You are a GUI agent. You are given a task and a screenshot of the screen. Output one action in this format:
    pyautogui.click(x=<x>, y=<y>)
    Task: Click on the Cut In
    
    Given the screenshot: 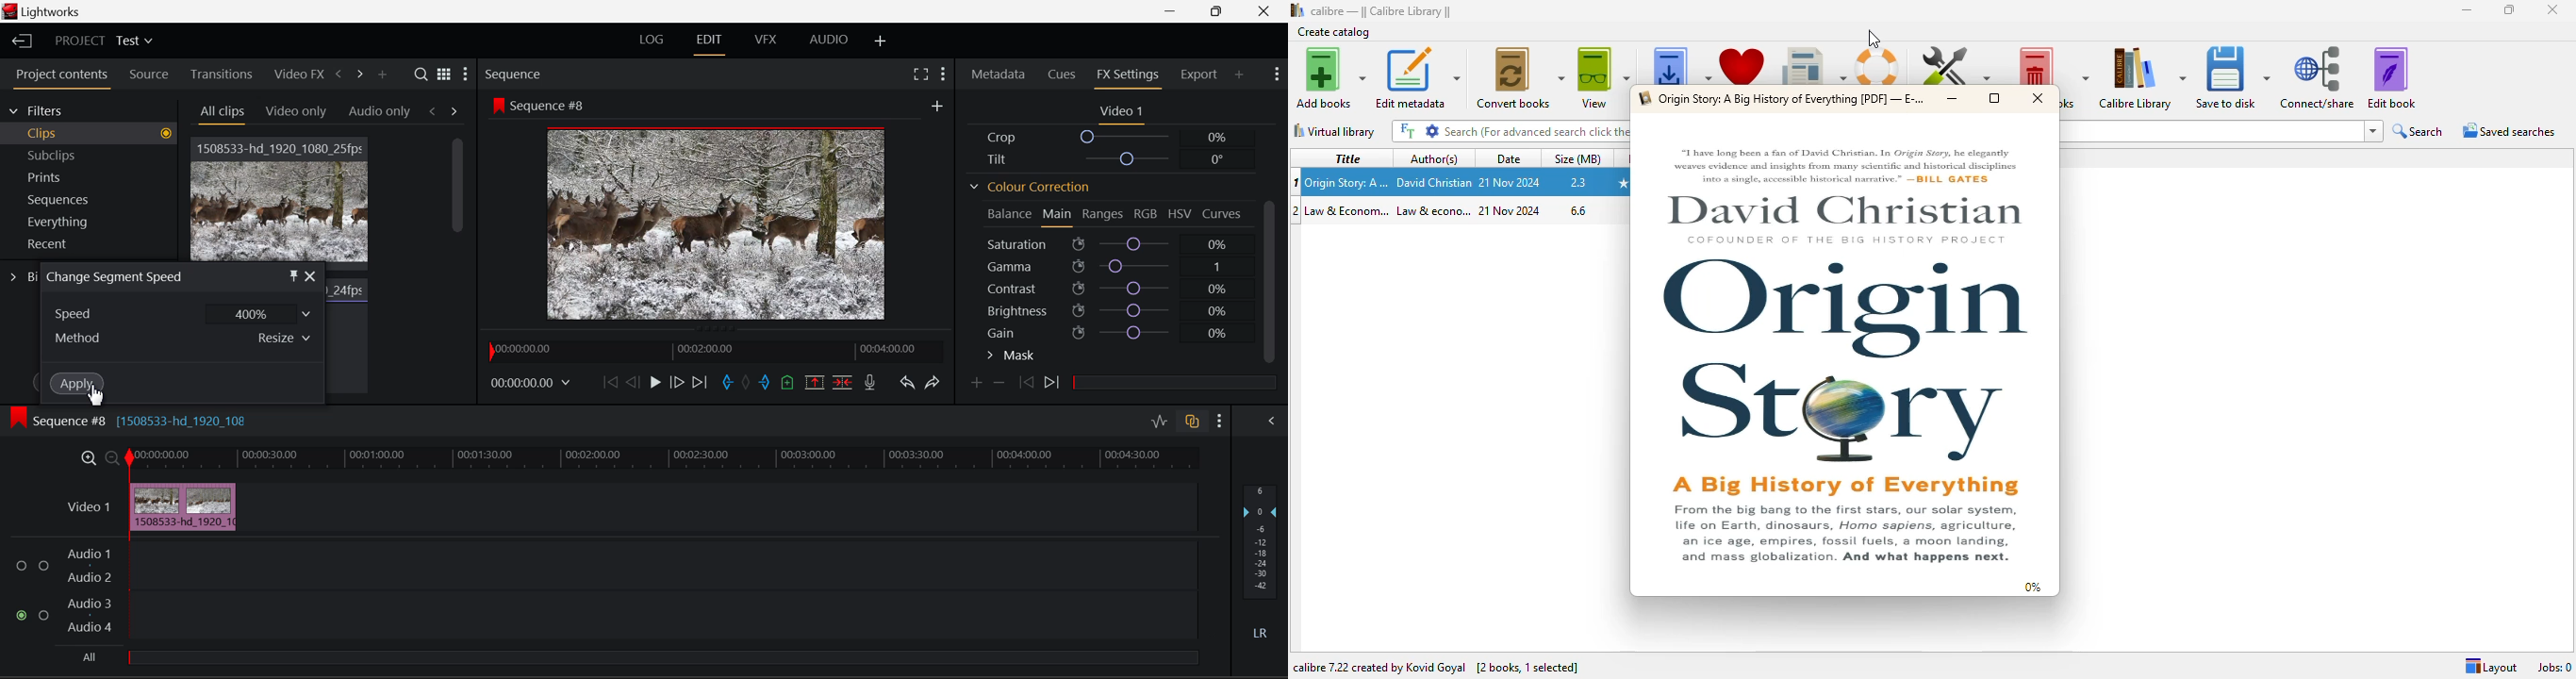 What is the action you would take?
    pyautogui.click(x=726, y=382)
    